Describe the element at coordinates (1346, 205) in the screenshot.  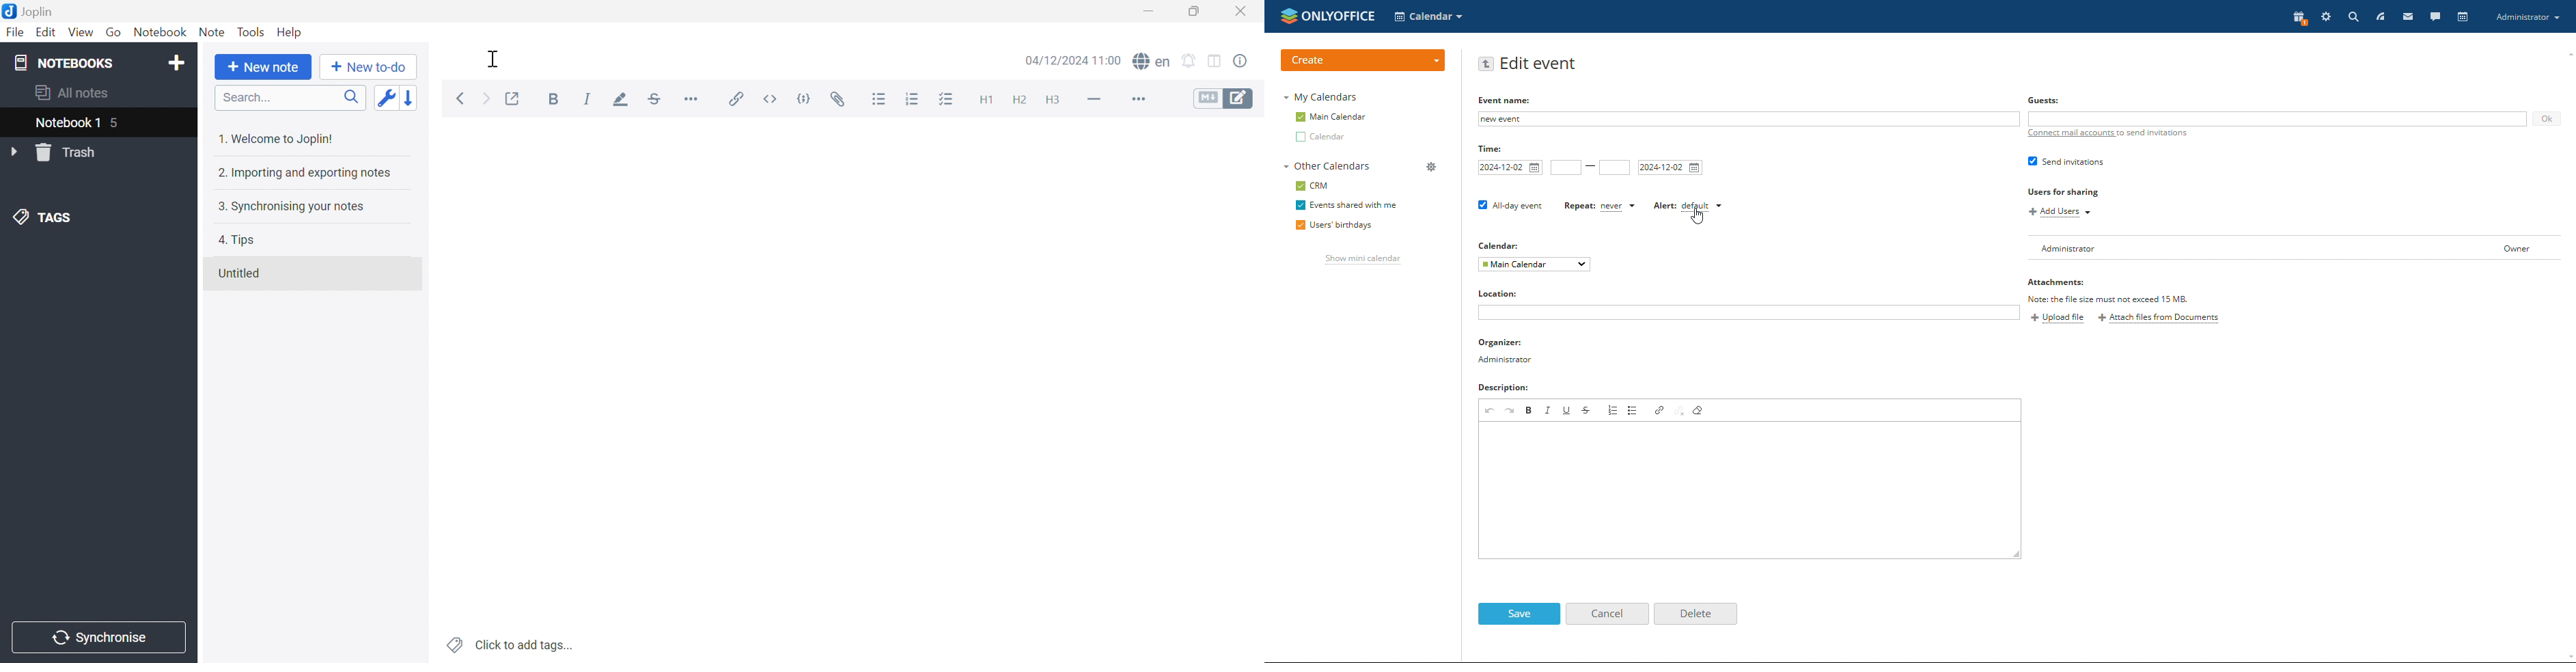
I see `events shared with me` at that location.